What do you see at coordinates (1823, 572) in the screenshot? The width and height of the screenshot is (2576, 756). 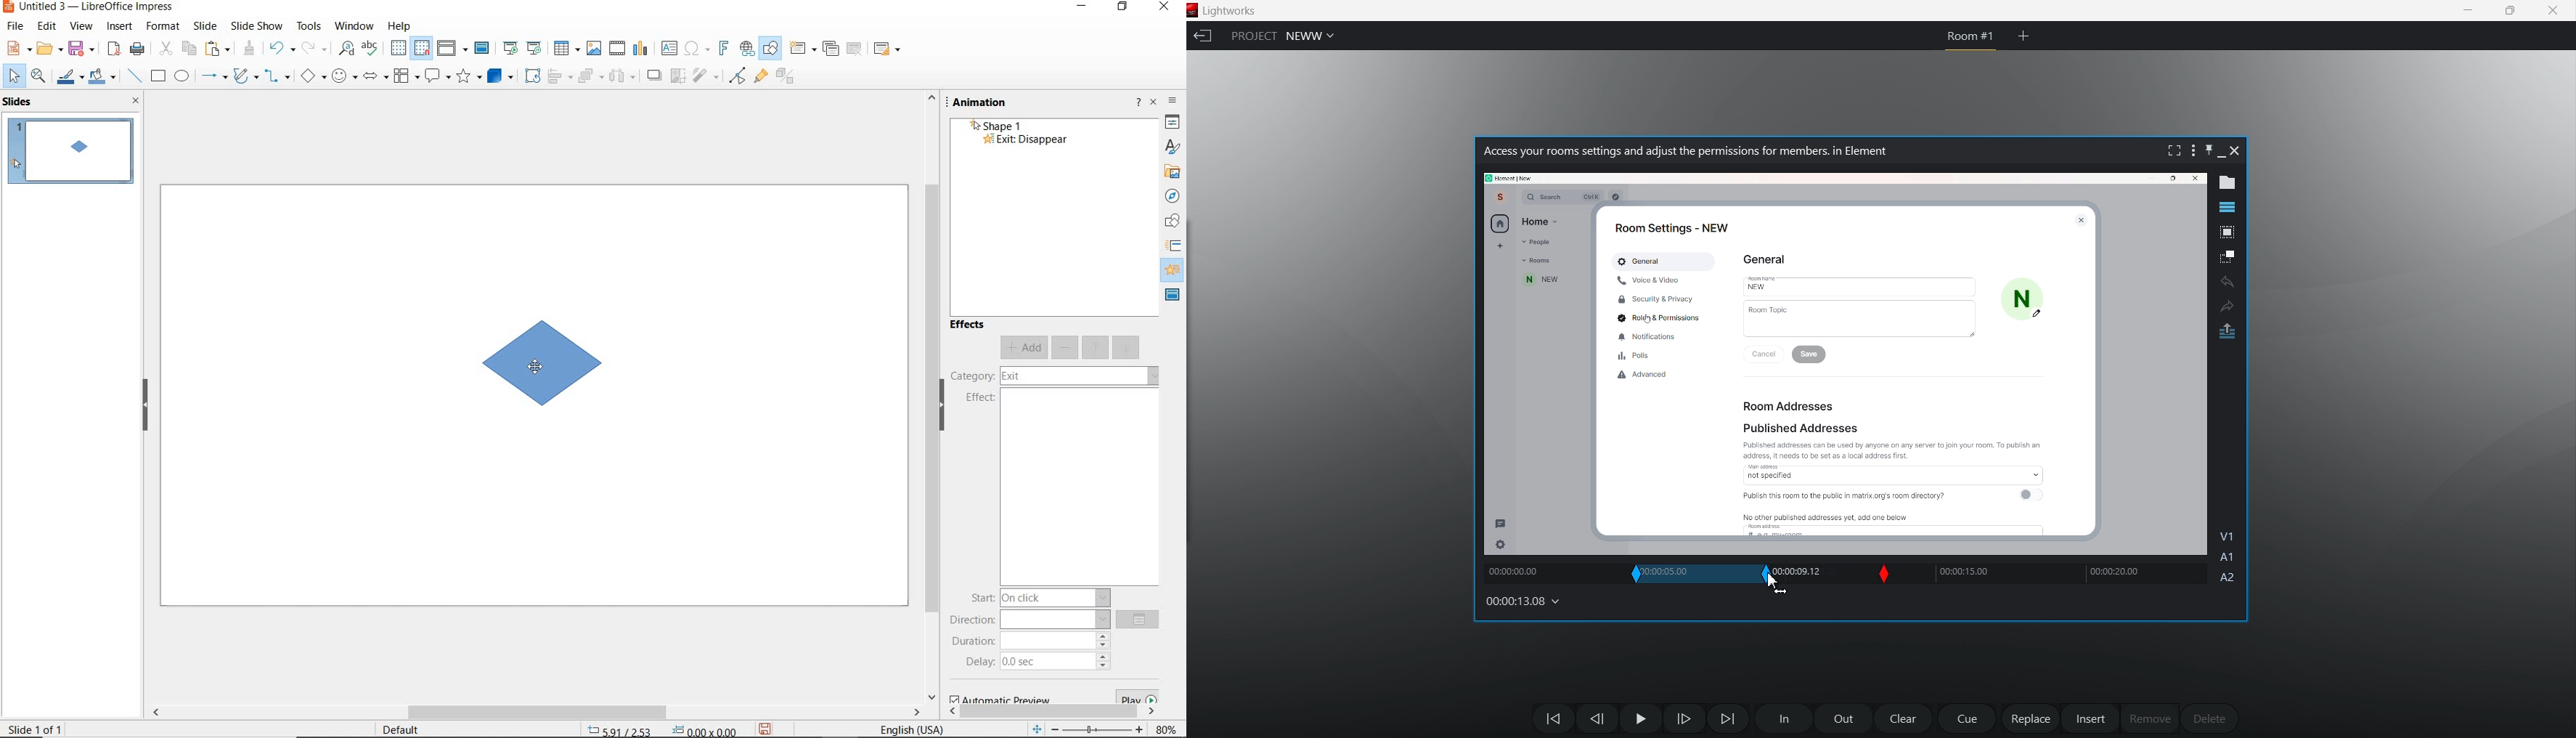 I see `track` at bounding box center [1823, 572].